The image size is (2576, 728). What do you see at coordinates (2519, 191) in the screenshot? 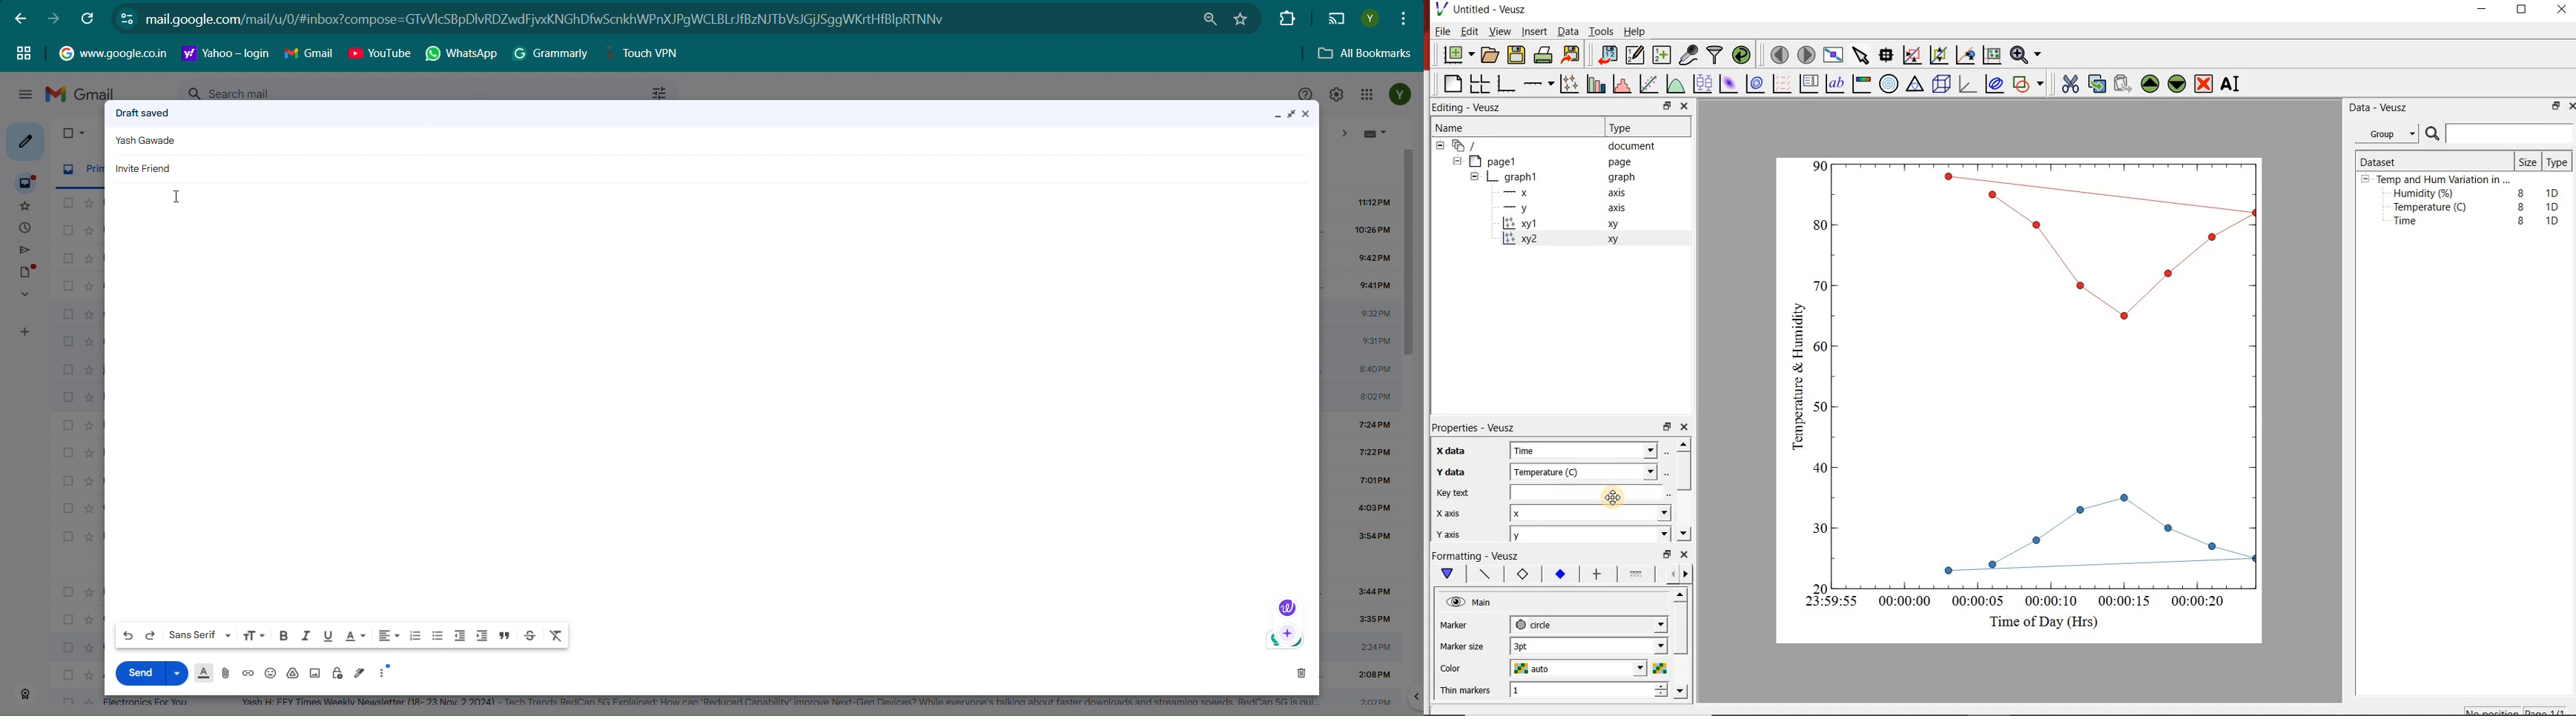
I see `8` at bounding box center [2519, 191].